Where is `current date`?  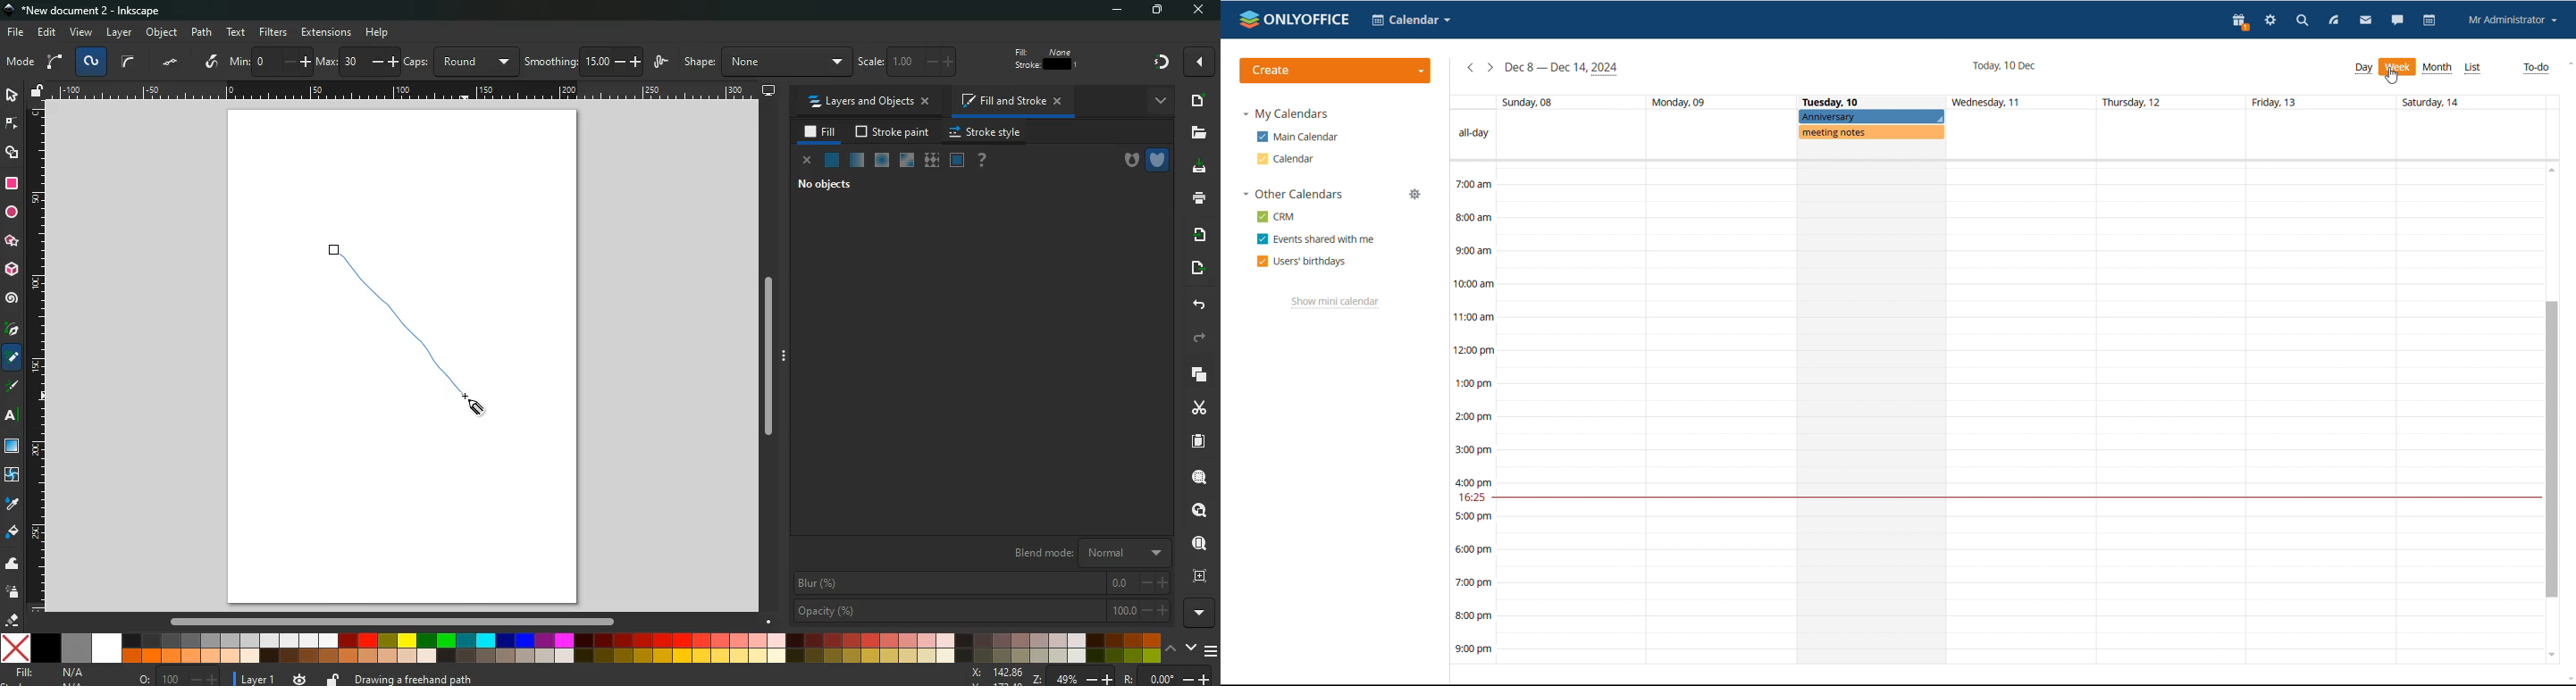 current date is located at coordinates (2004, 66).